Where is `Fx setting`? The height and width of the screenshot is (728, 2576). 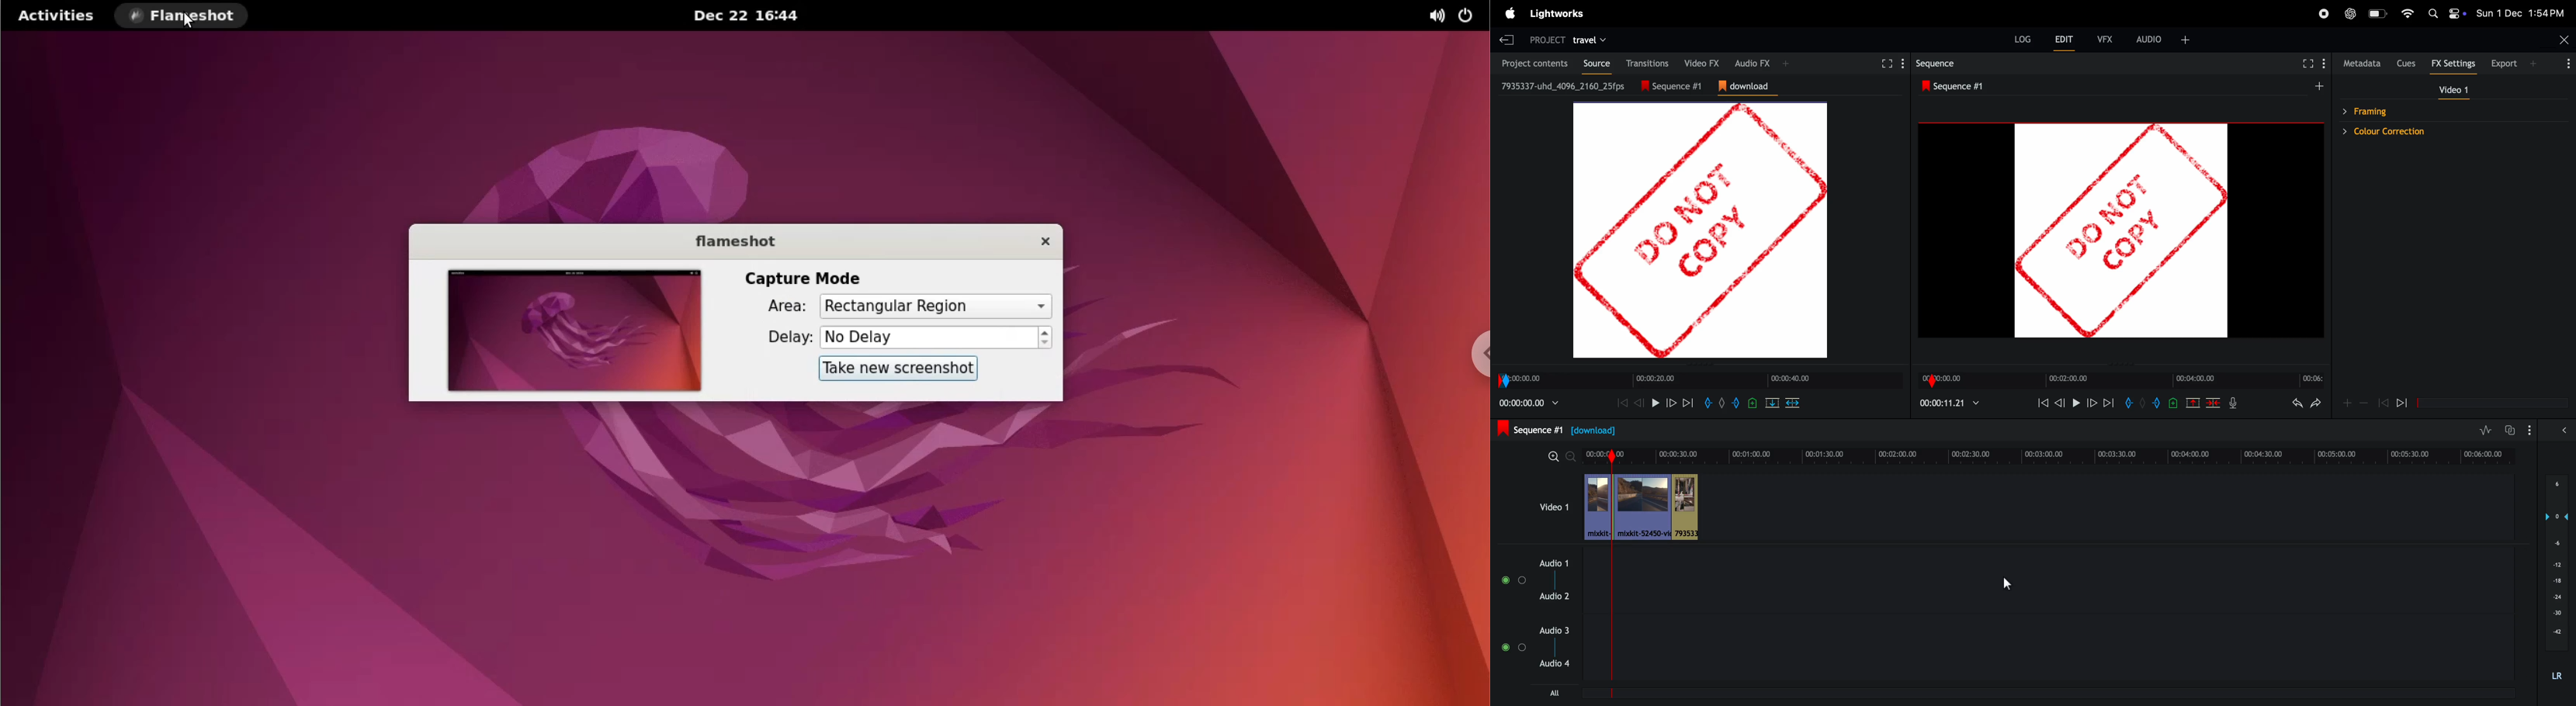 Fx setting is located at coordinates (2454, 64).